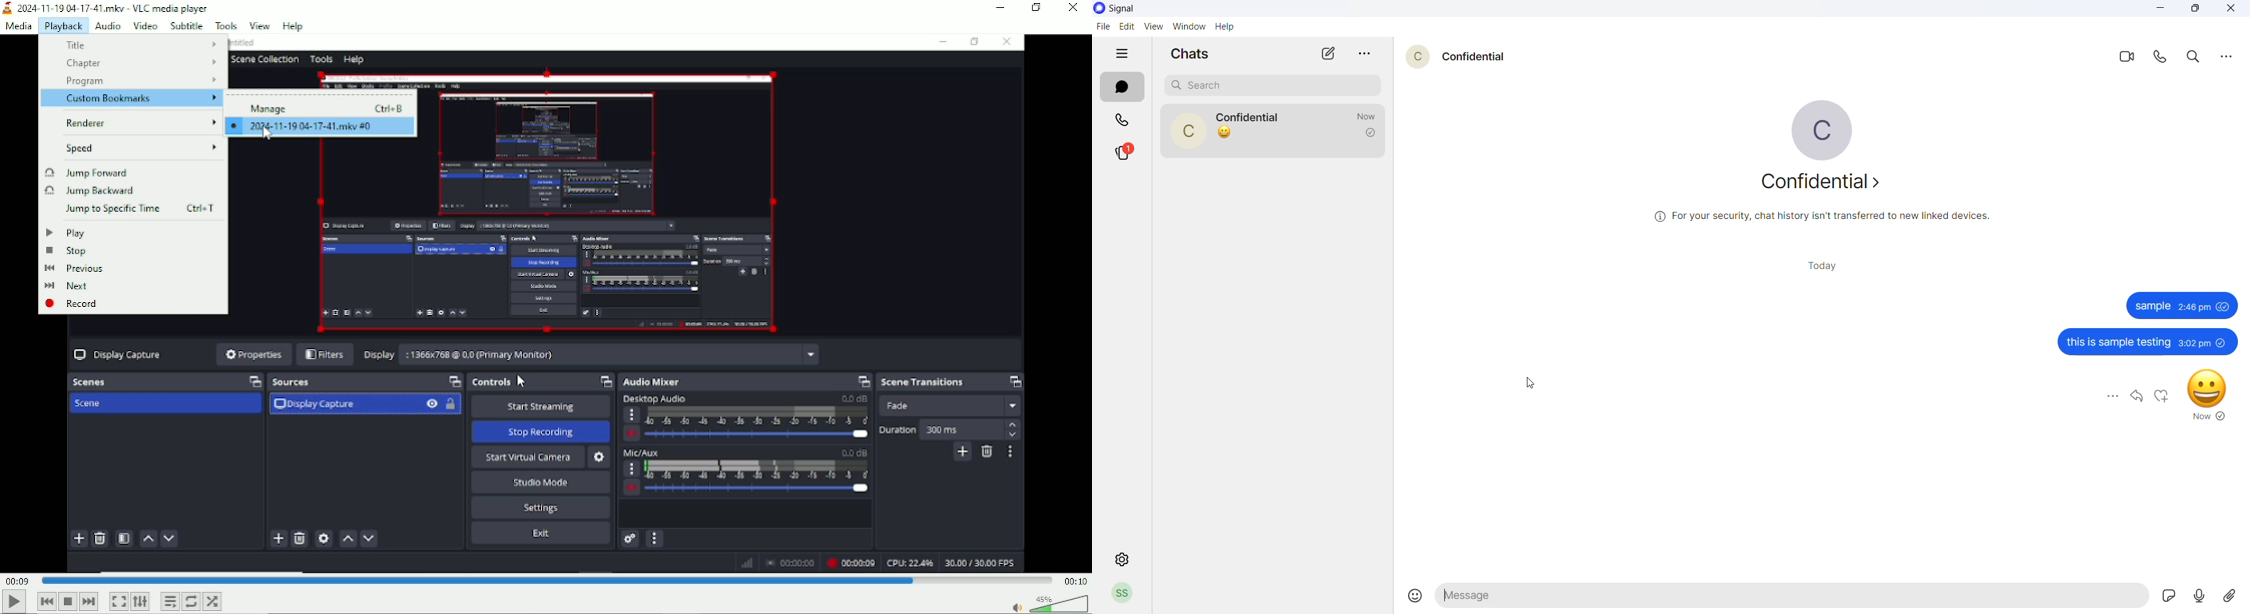 This screenshot has height=616, width=2268. What do you see at coordinates (1036, 8) in the screenshot?
I see `restore down` at bounding box center [1036, 8].